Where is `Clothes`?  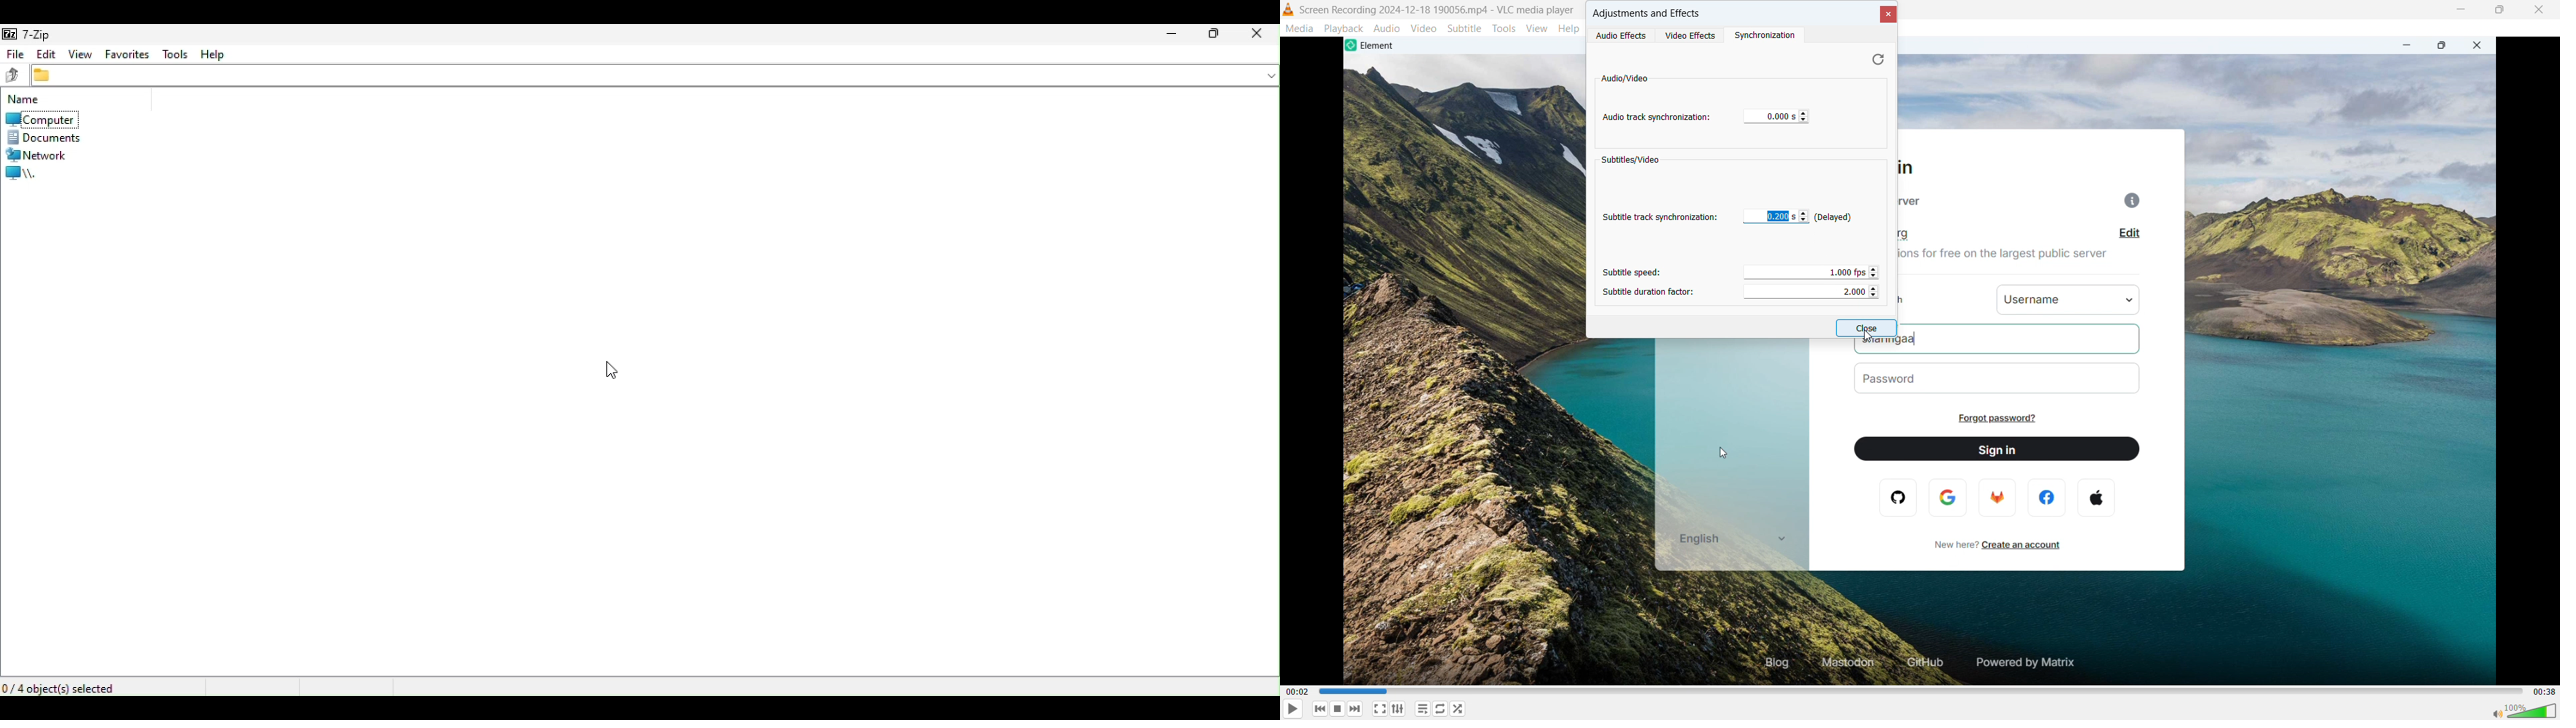 Clothes is located at coordinates (1261, 33).